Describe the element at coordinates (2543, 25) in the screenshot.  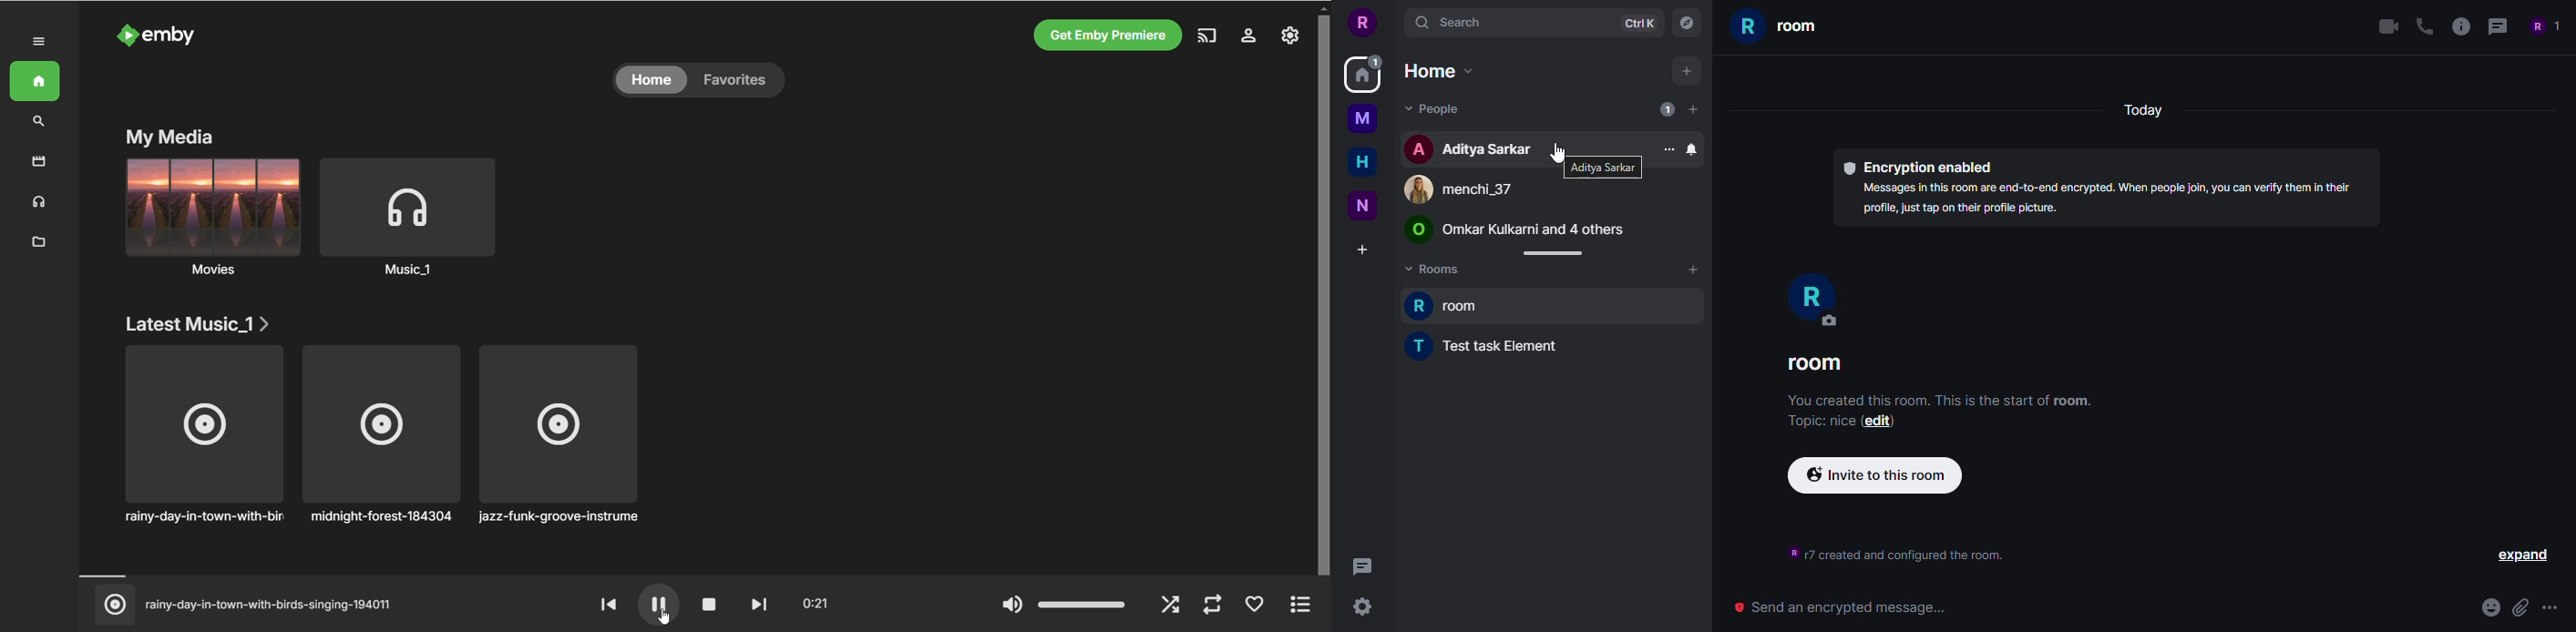
I see `people` at that location.